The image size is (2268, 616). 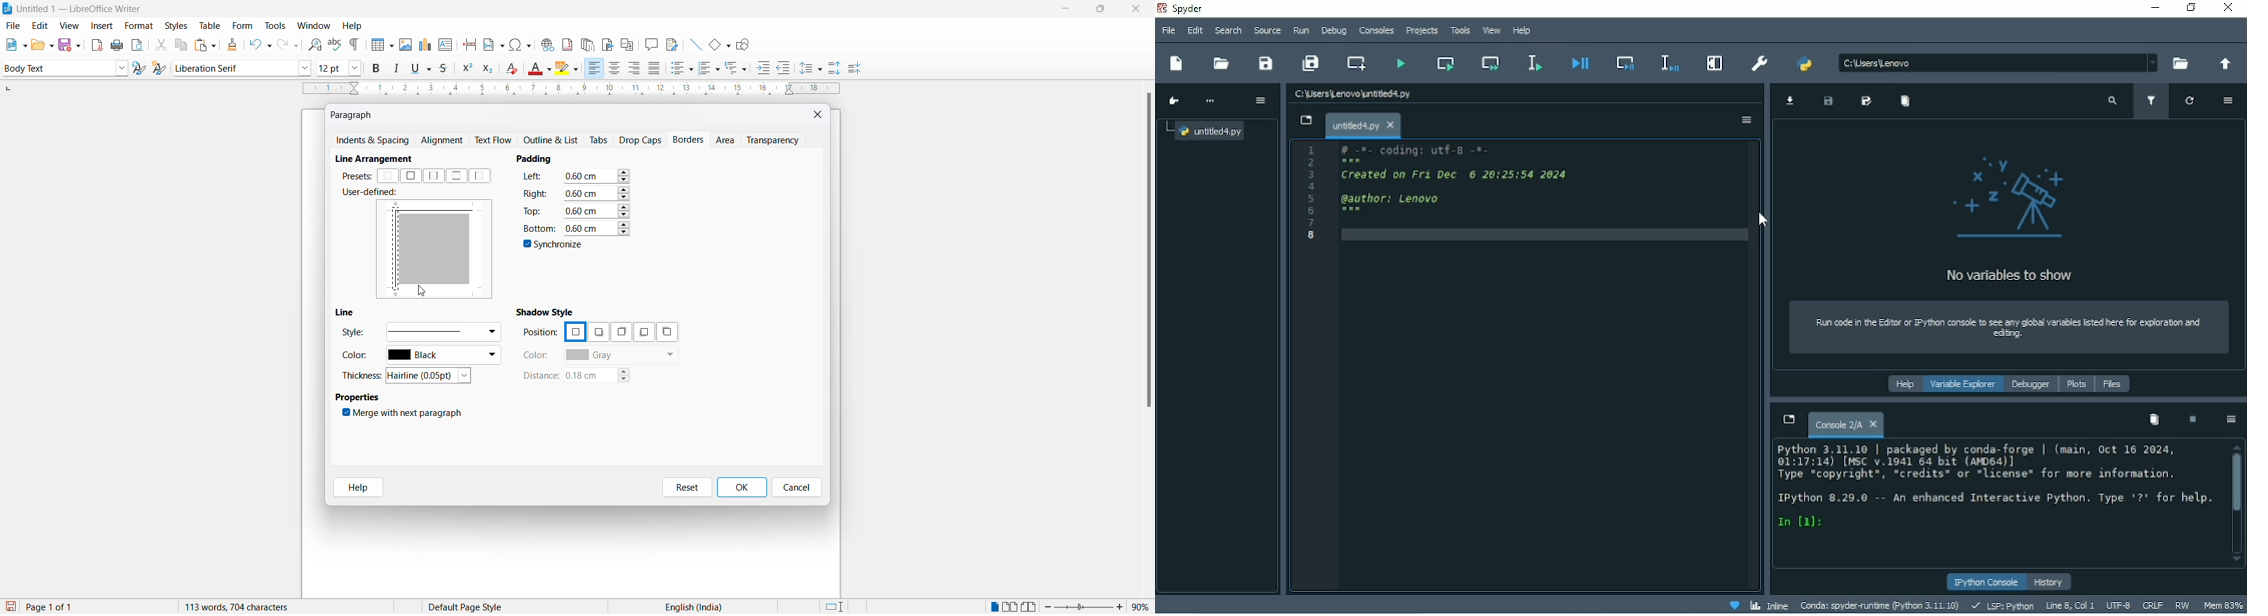 I want to click on insert chart, so click(x=425, y=46).